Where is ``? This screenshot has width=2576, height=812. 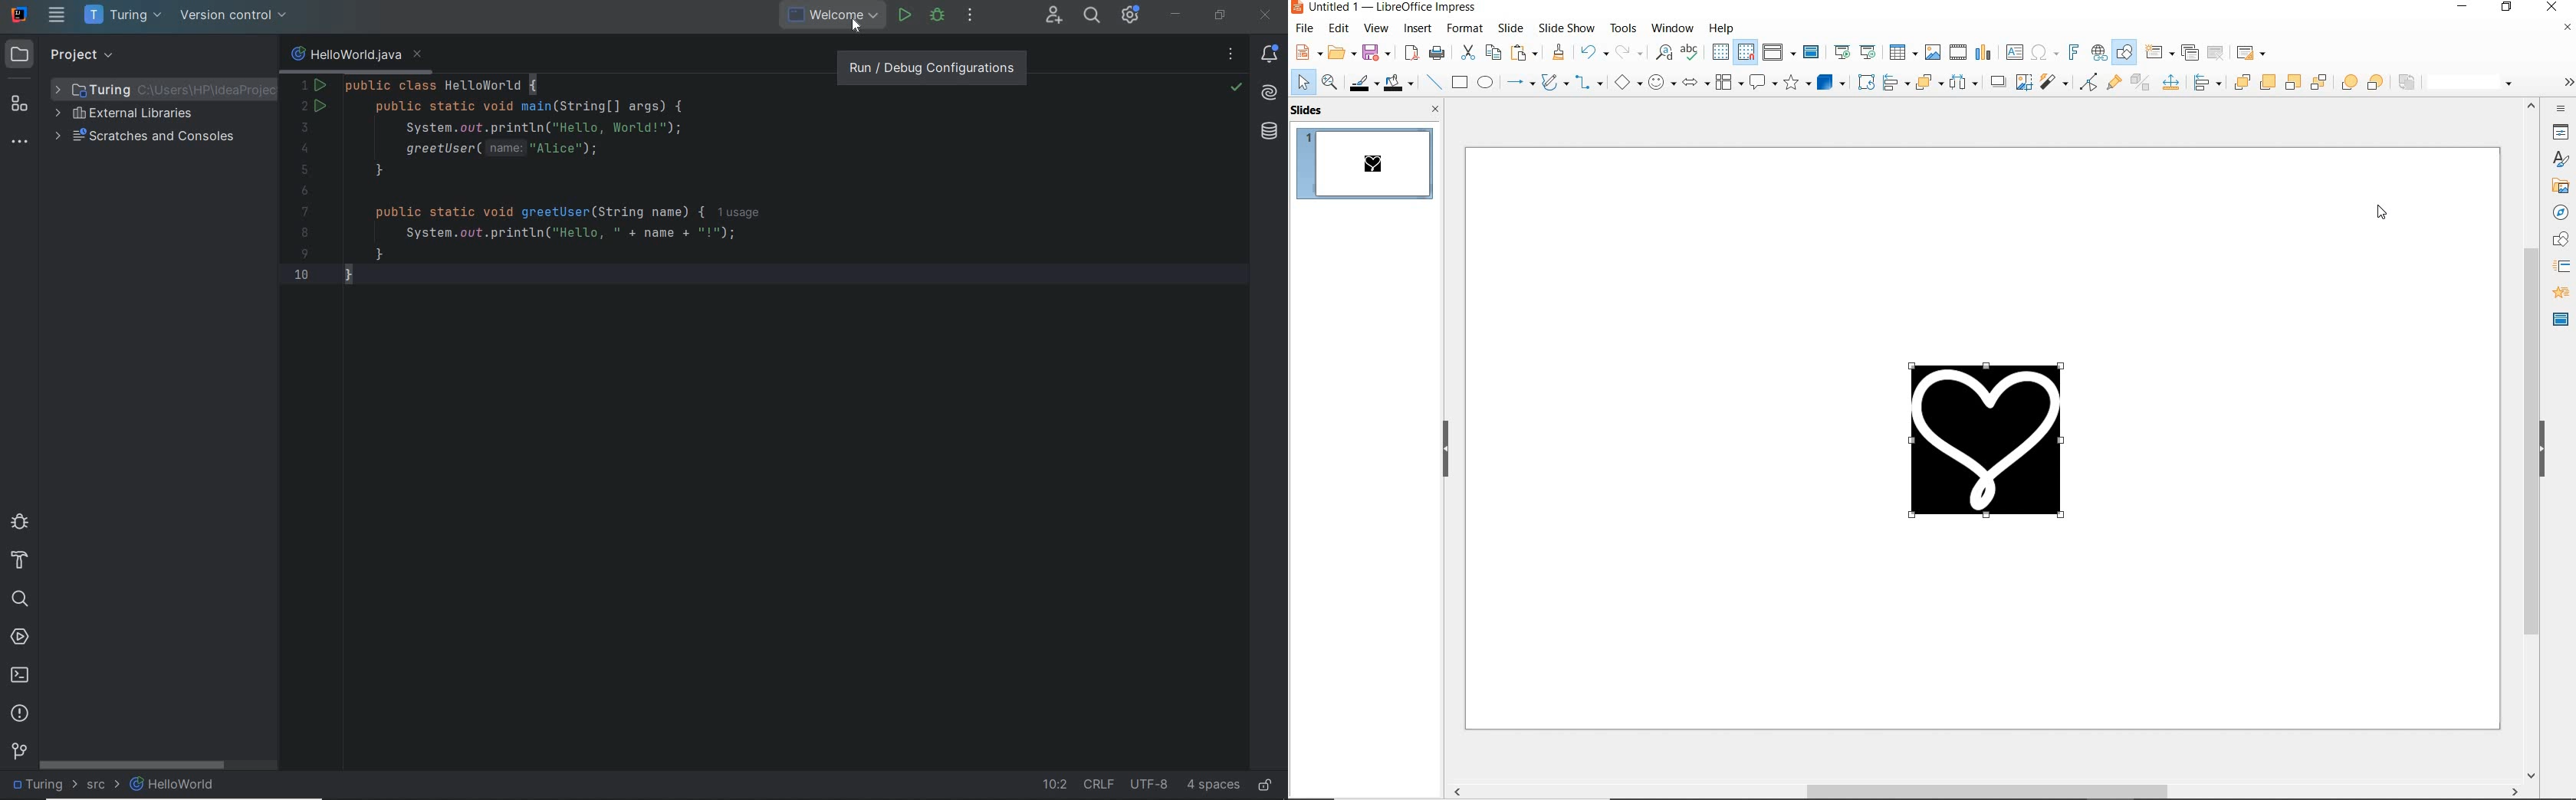
 is located at coordinates (2170, 83).